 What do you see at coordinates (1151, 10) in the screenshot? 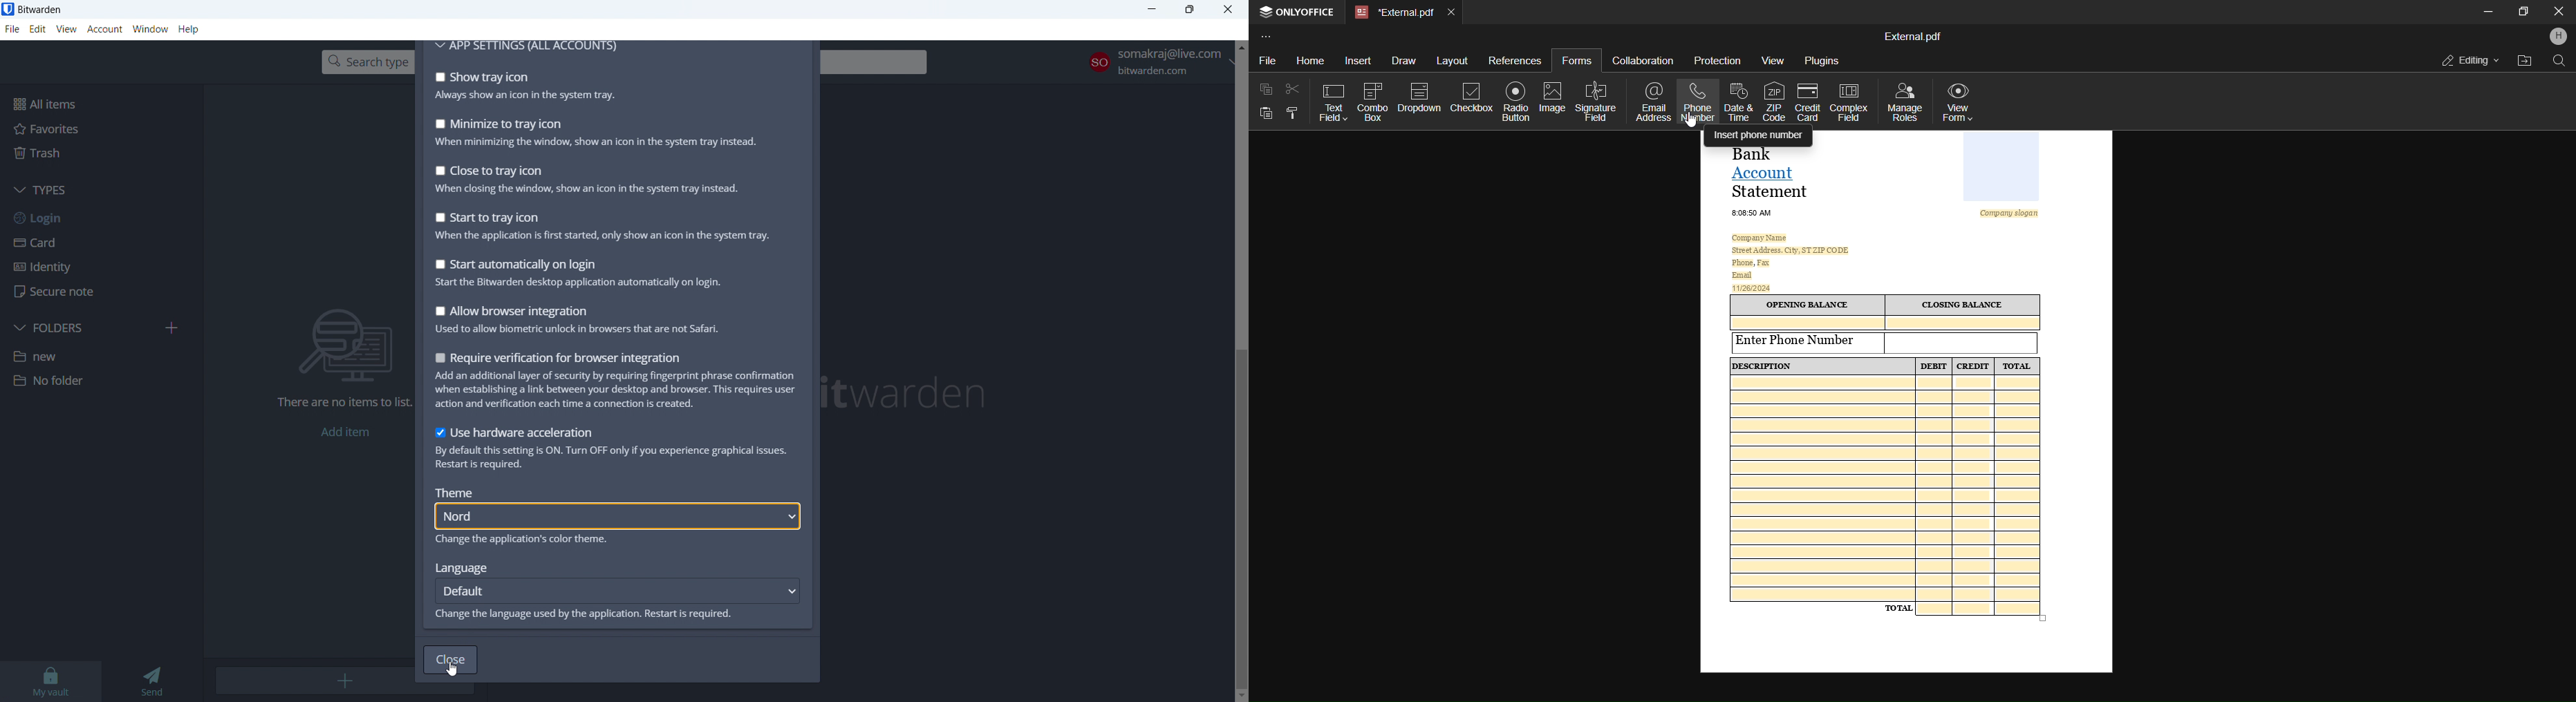
I see `minimize` at bounding box center [1151, 10].